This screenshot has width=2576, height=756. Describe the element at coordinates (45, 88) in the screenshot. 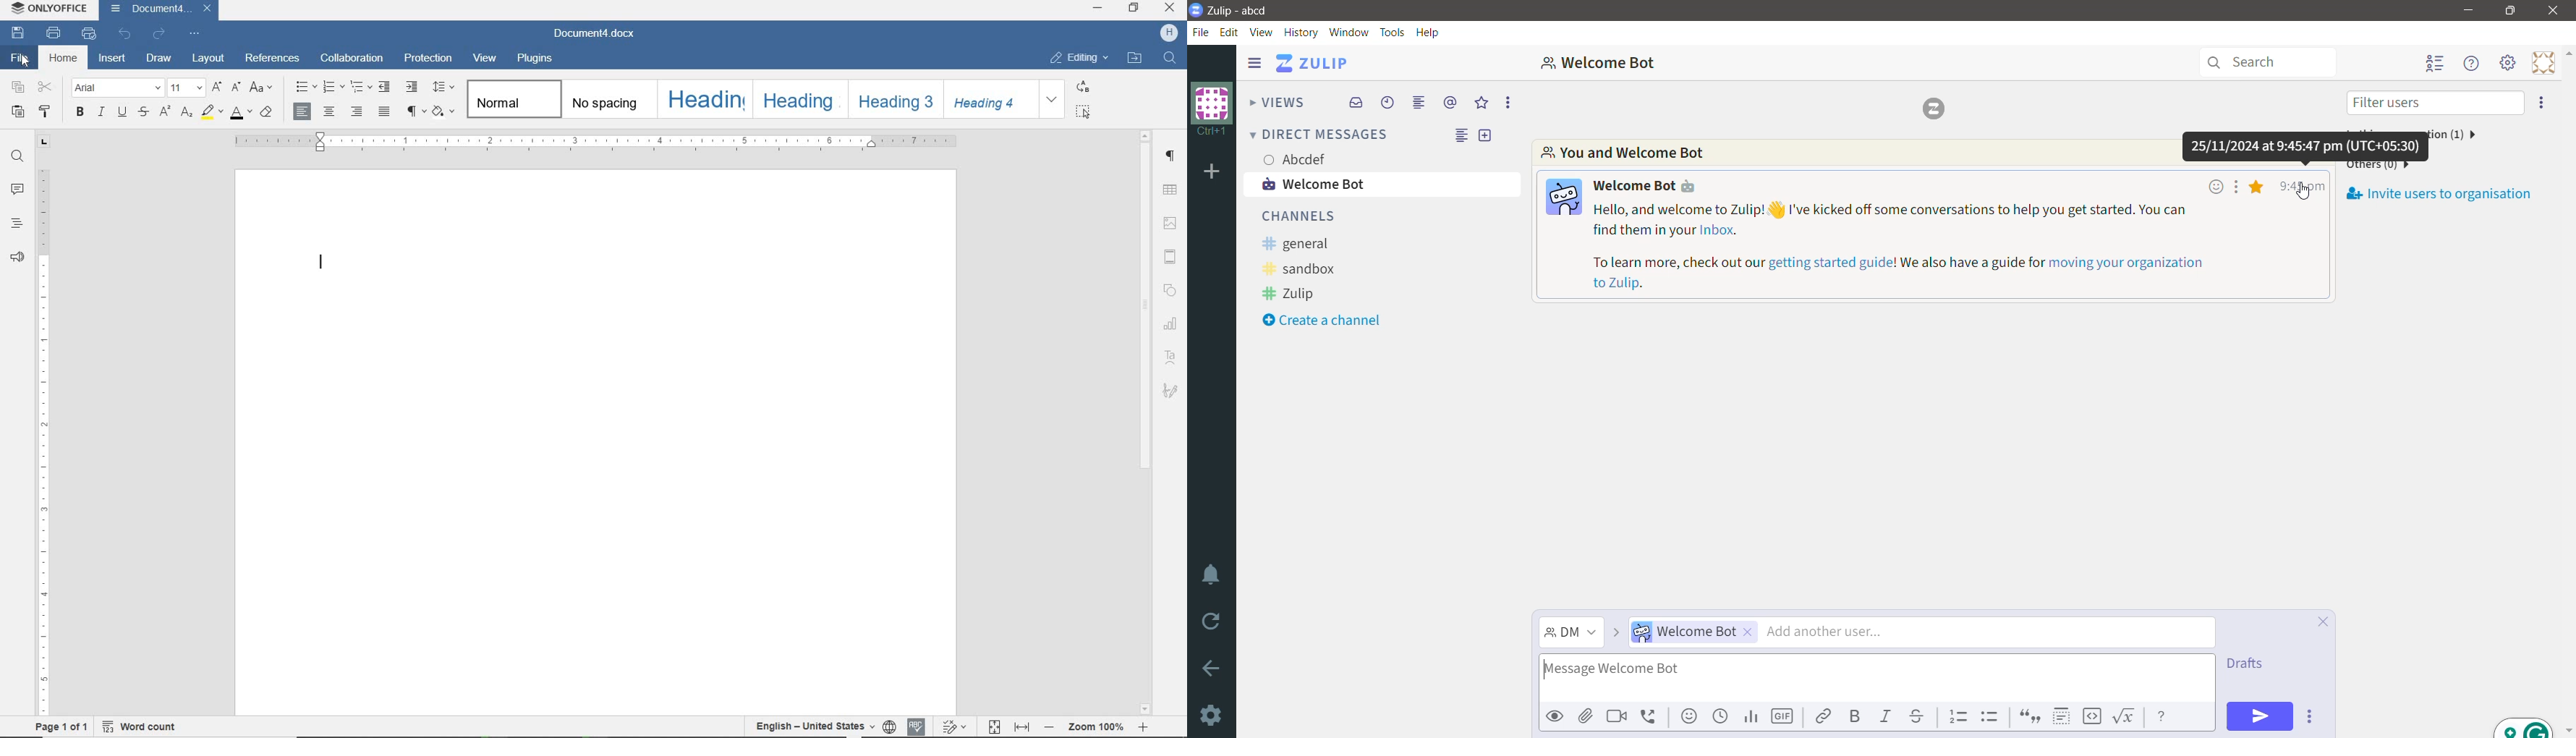

I see `cut` at that location.